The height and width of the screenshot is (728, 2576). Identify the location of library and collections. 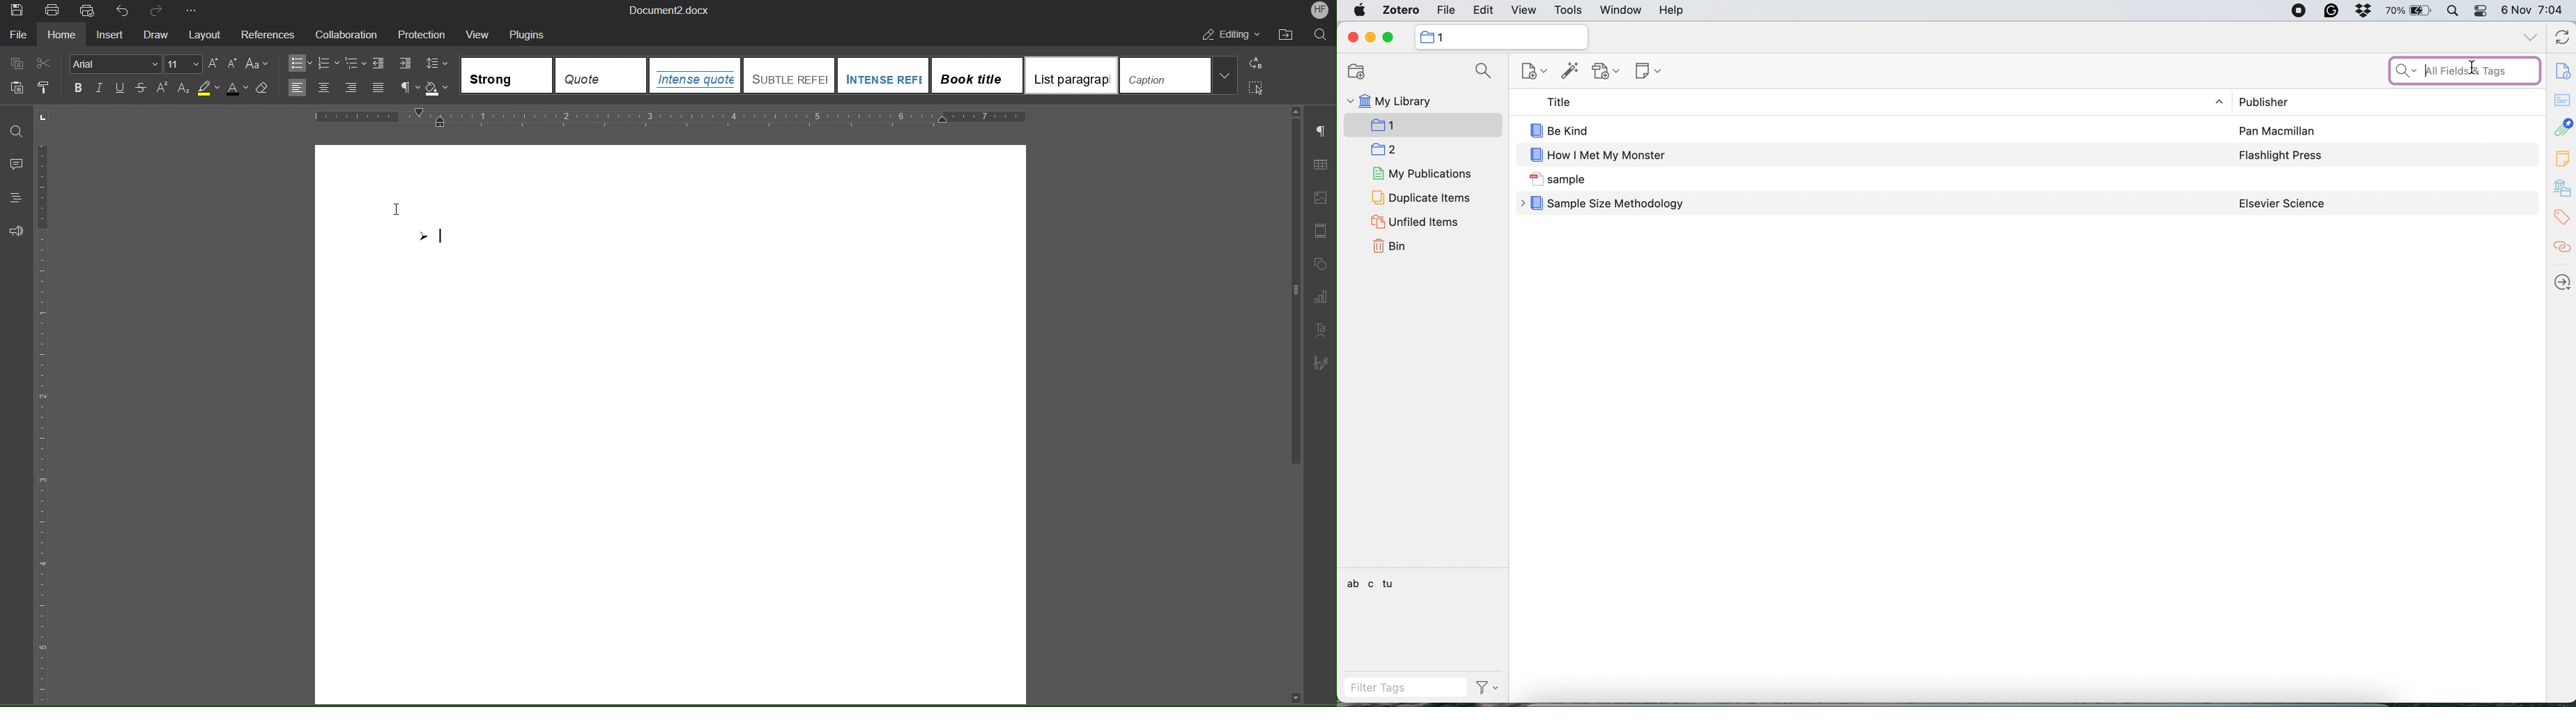
(2561, 188).